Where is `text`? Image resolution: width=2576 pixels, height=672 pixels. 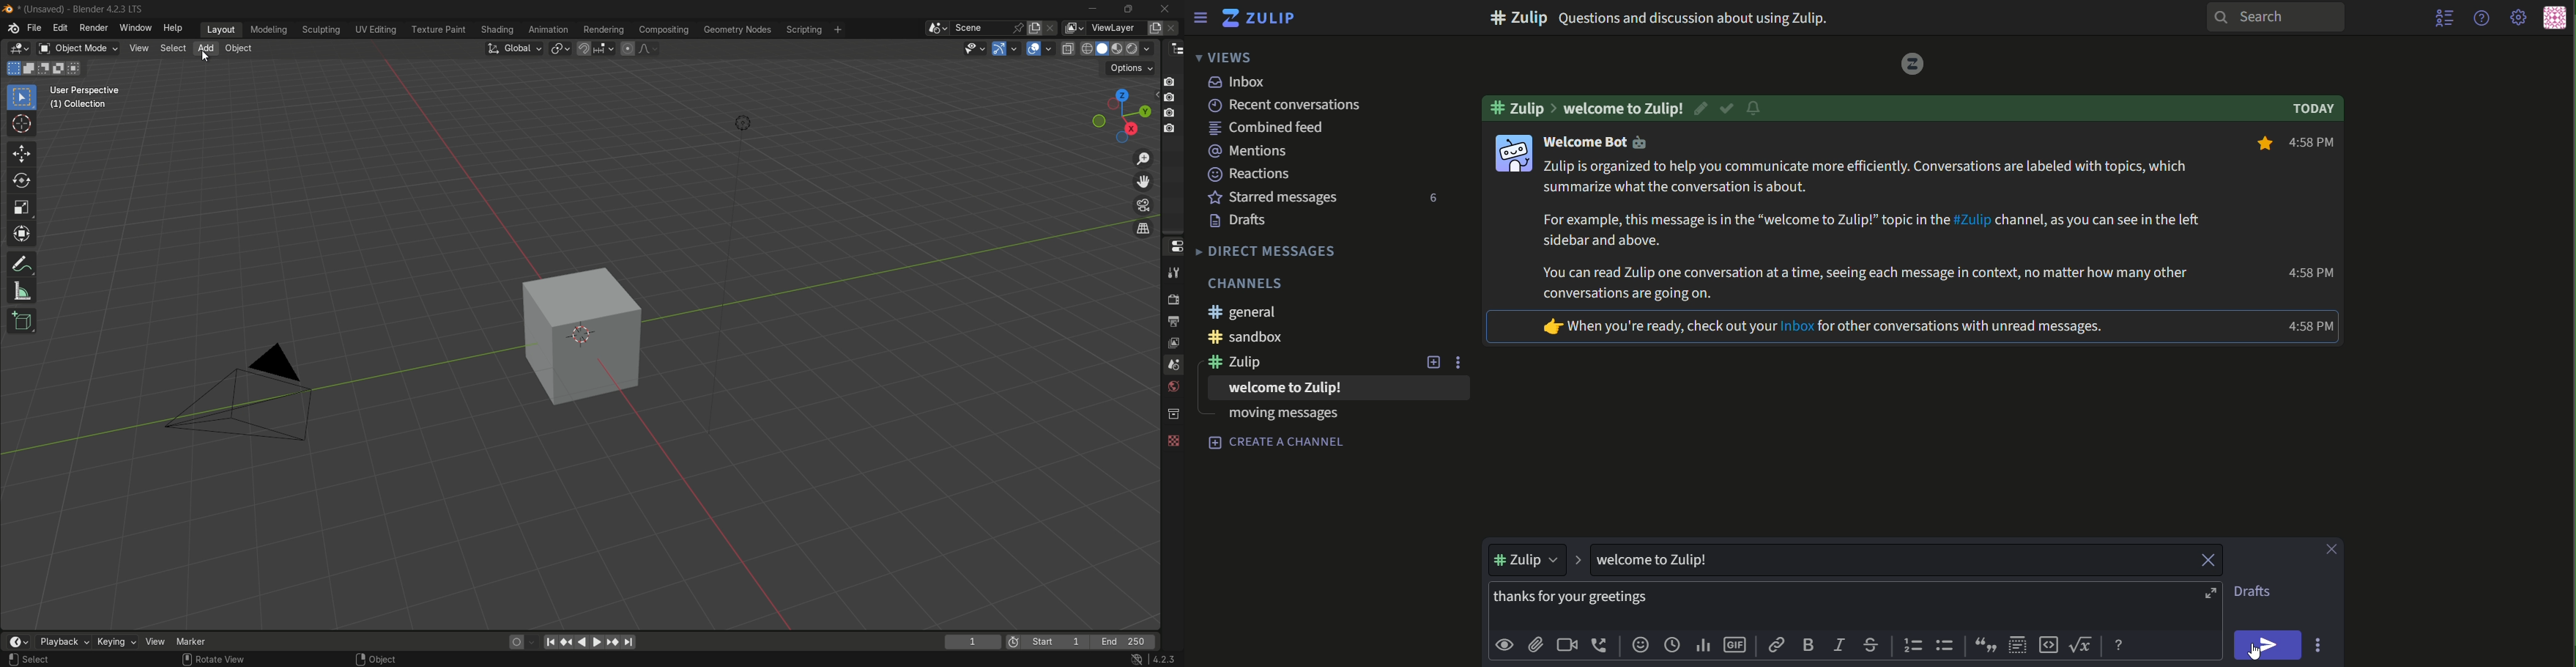
text is located at coordinates (1666, 17).